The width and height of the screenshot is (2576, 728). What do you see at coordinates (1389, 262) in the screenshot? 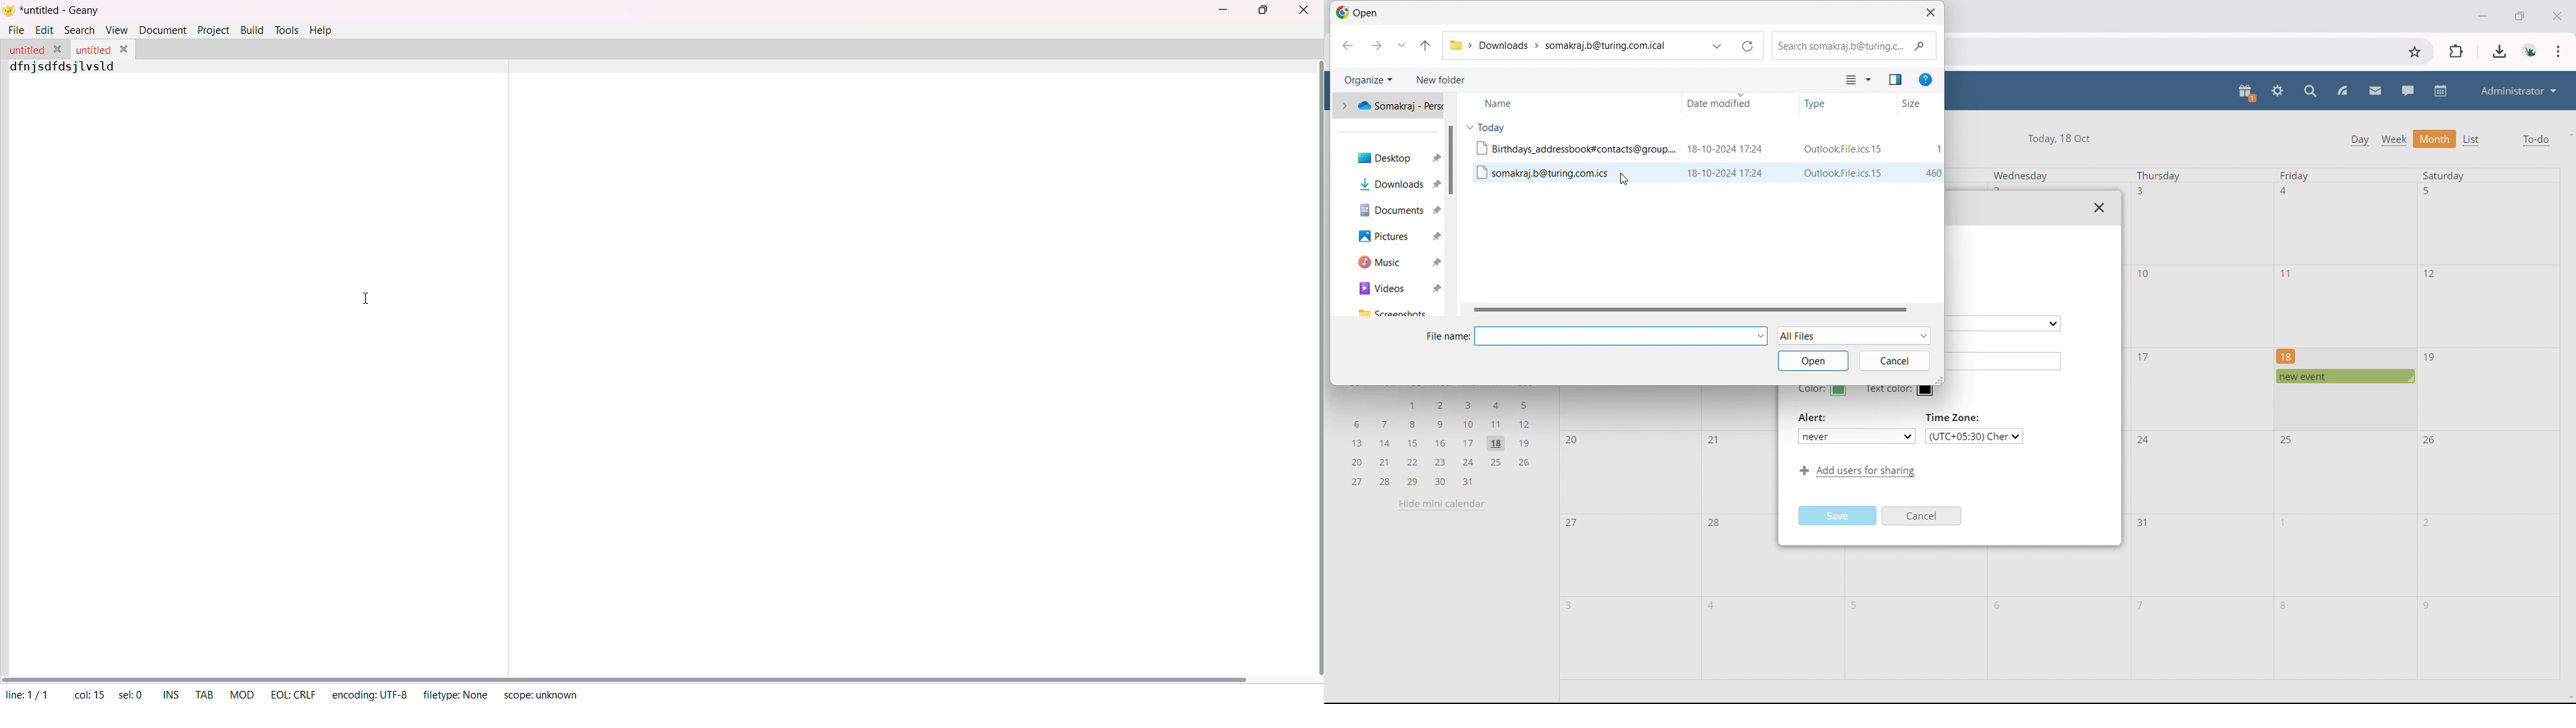
I see `Music` at bounding box center [1389, 262].